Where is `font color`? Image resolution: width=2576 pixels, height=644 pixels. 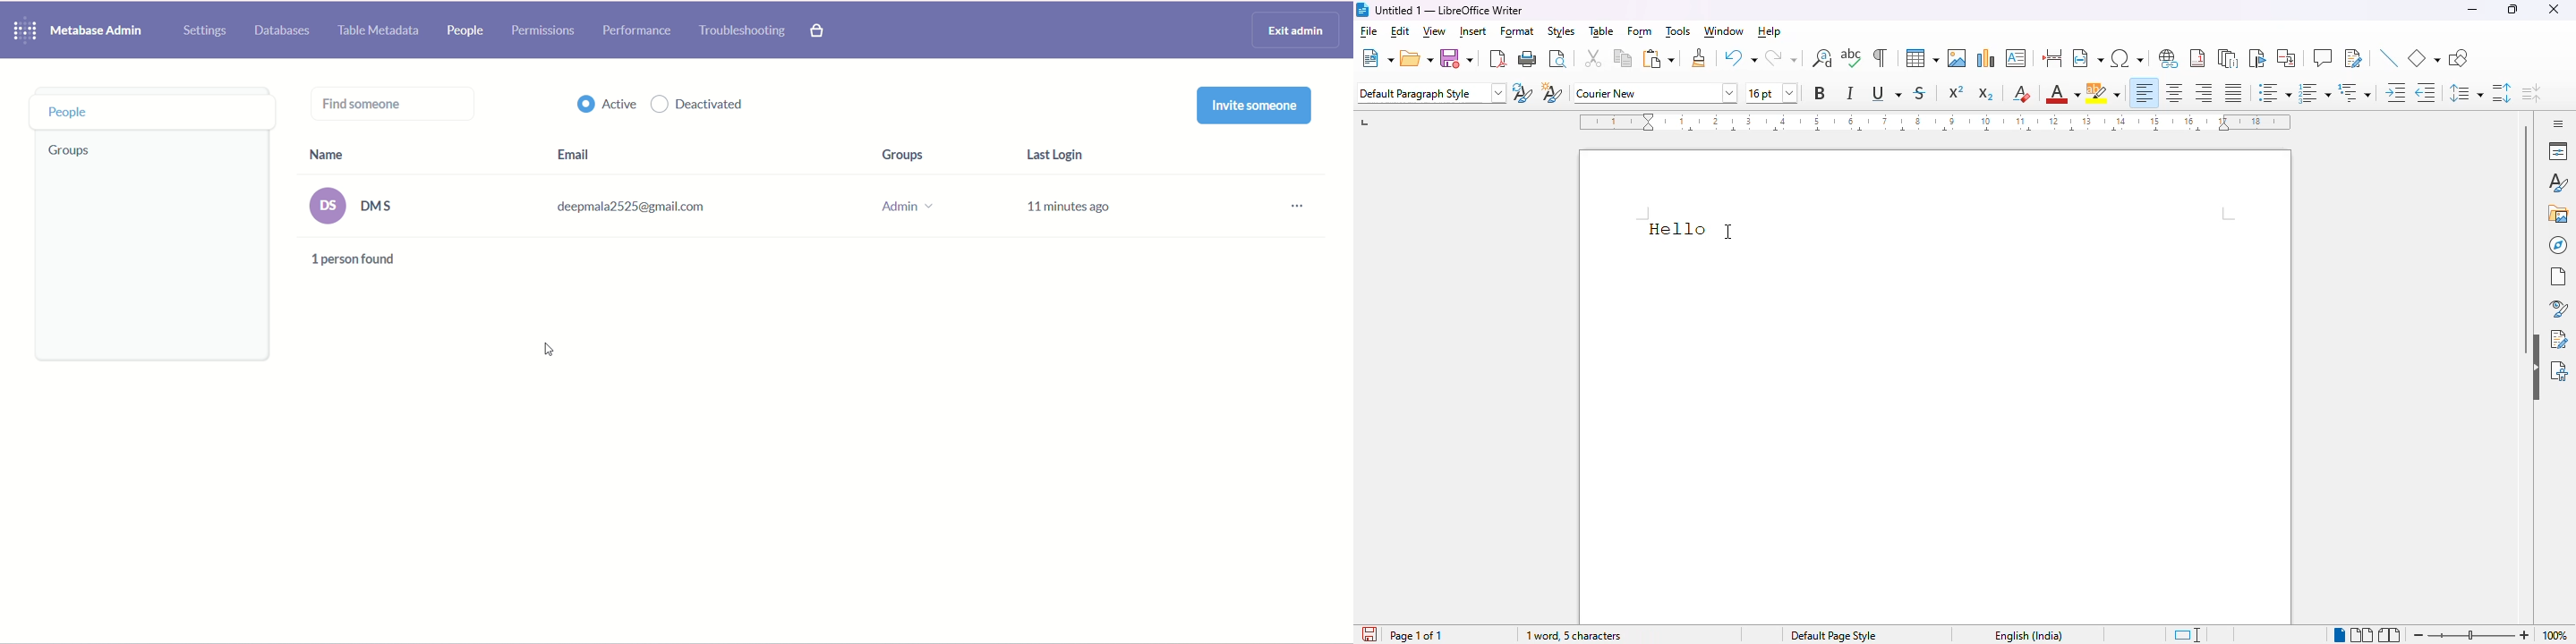 font color is located at coordinates (2063, 93).